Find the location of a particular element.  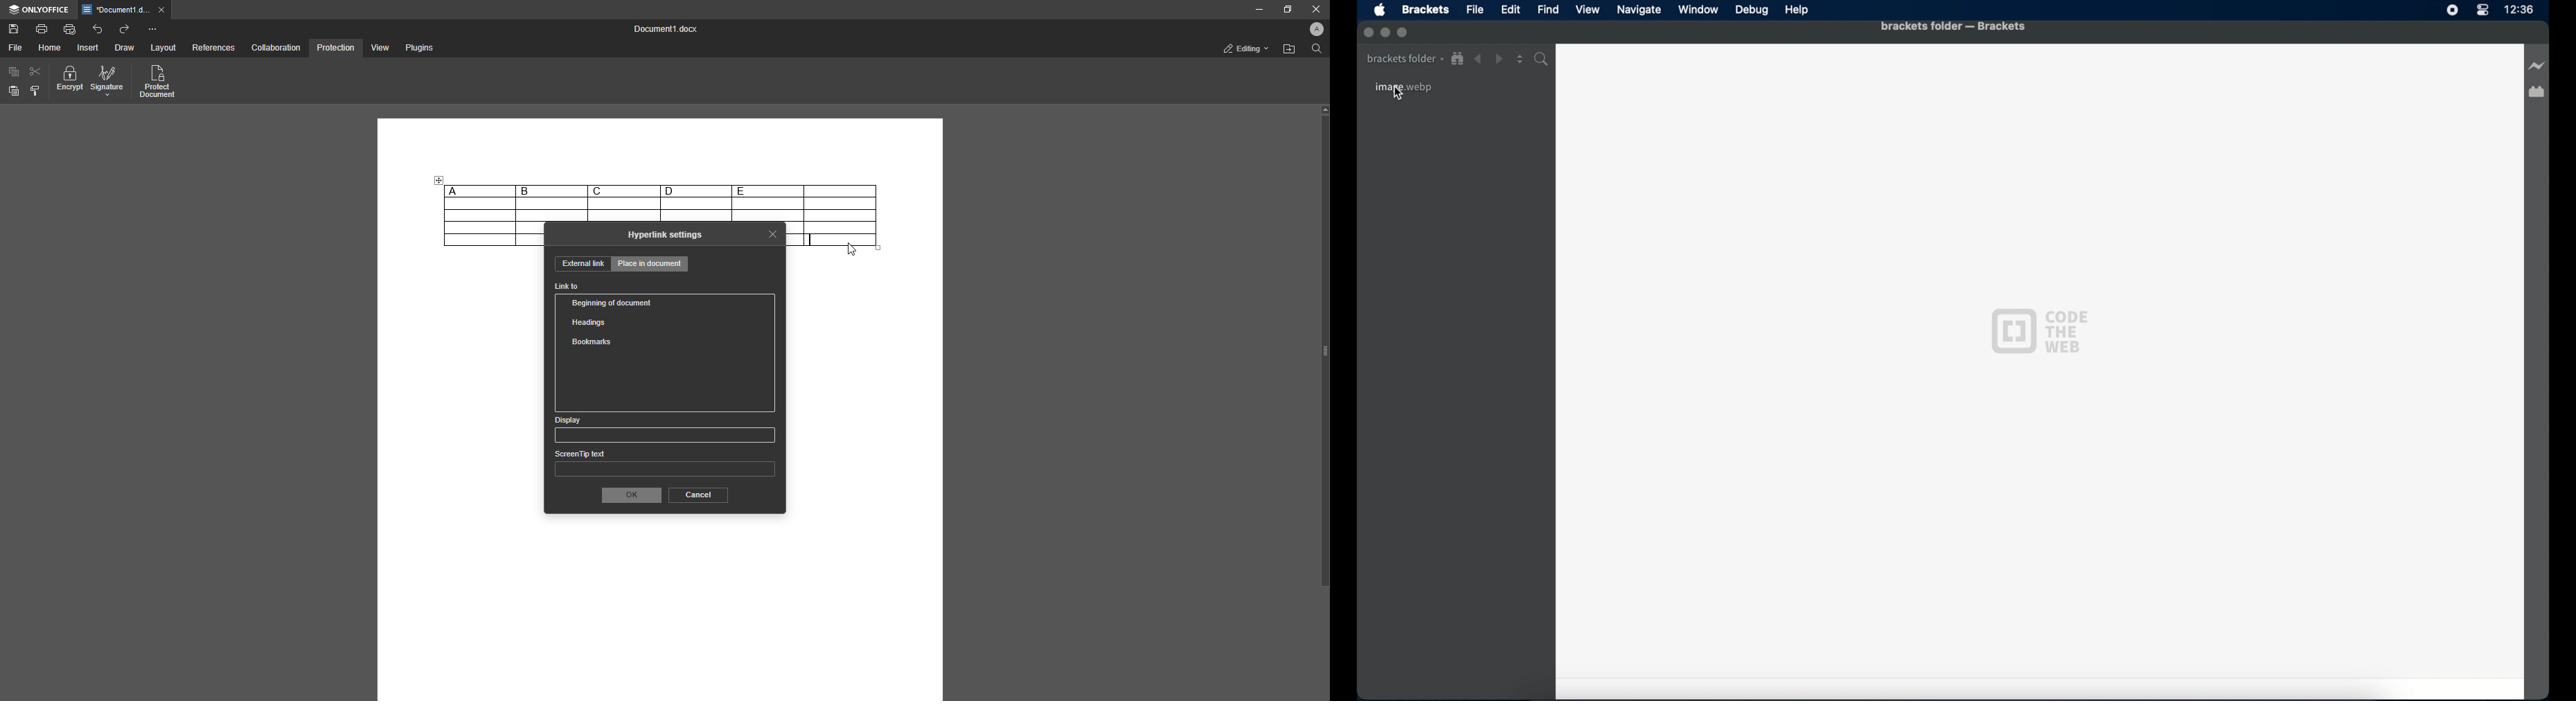

Signature is located at coordinates (107, 82).